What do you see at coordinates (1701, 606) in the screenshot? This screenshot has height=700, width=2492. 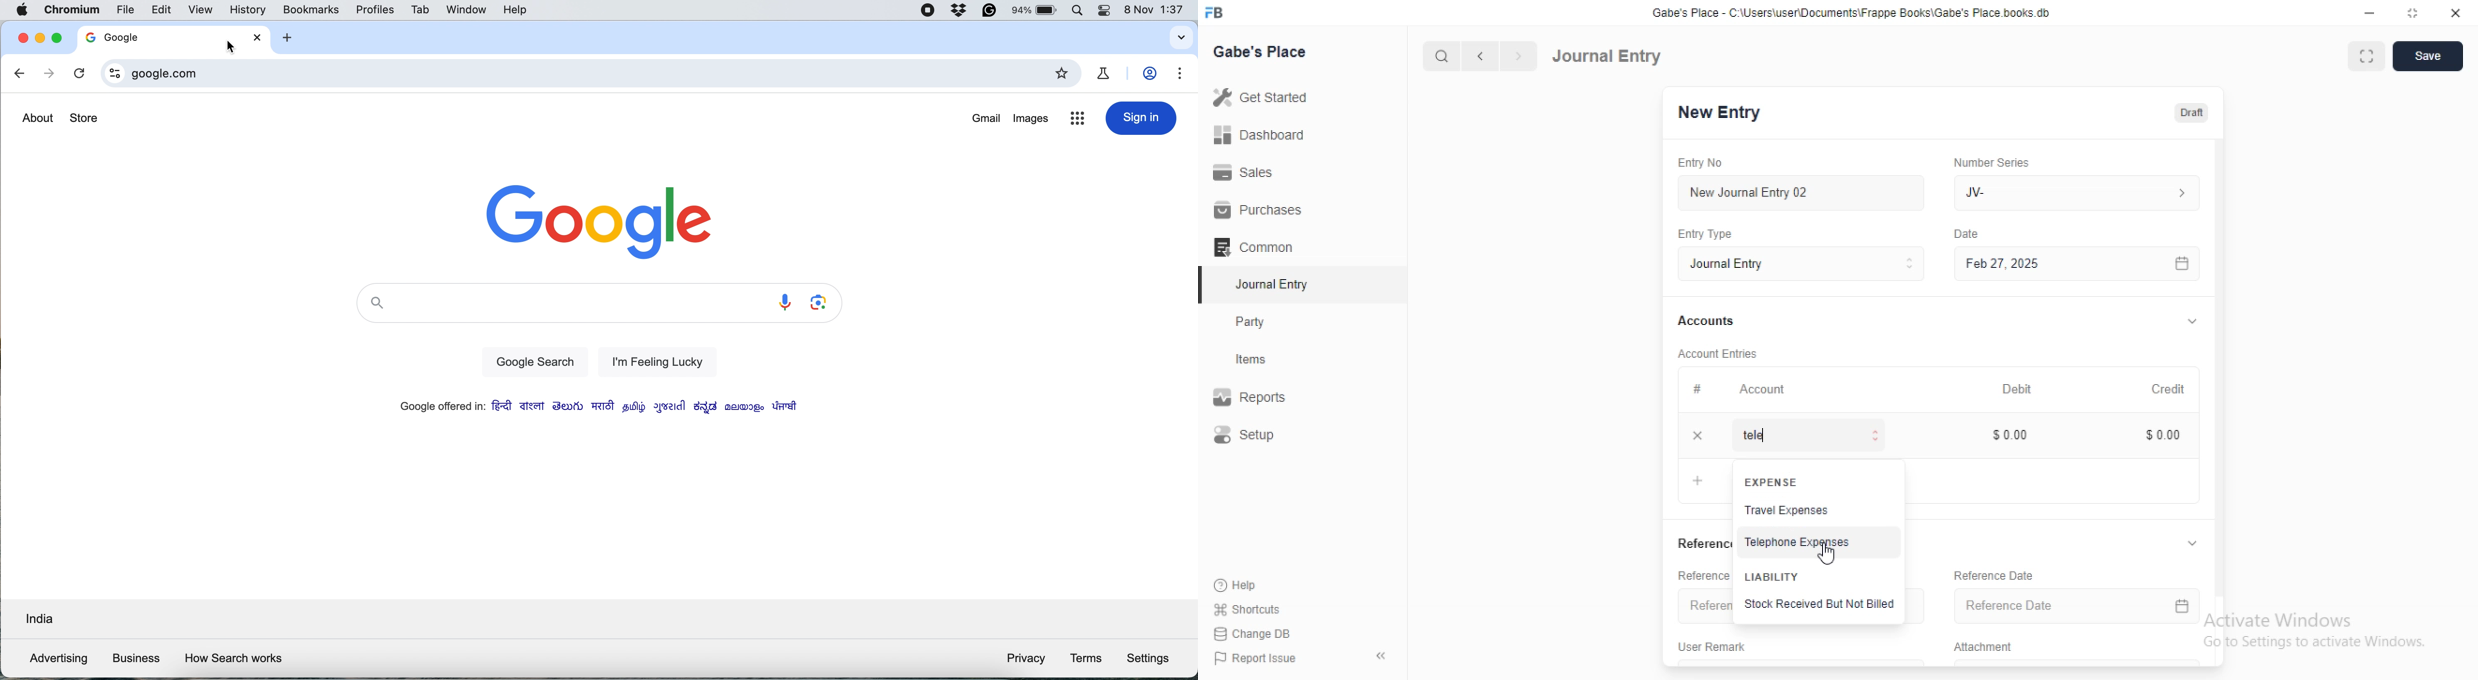 I see `‘Reference Number` at bounding box center [1701, 606].